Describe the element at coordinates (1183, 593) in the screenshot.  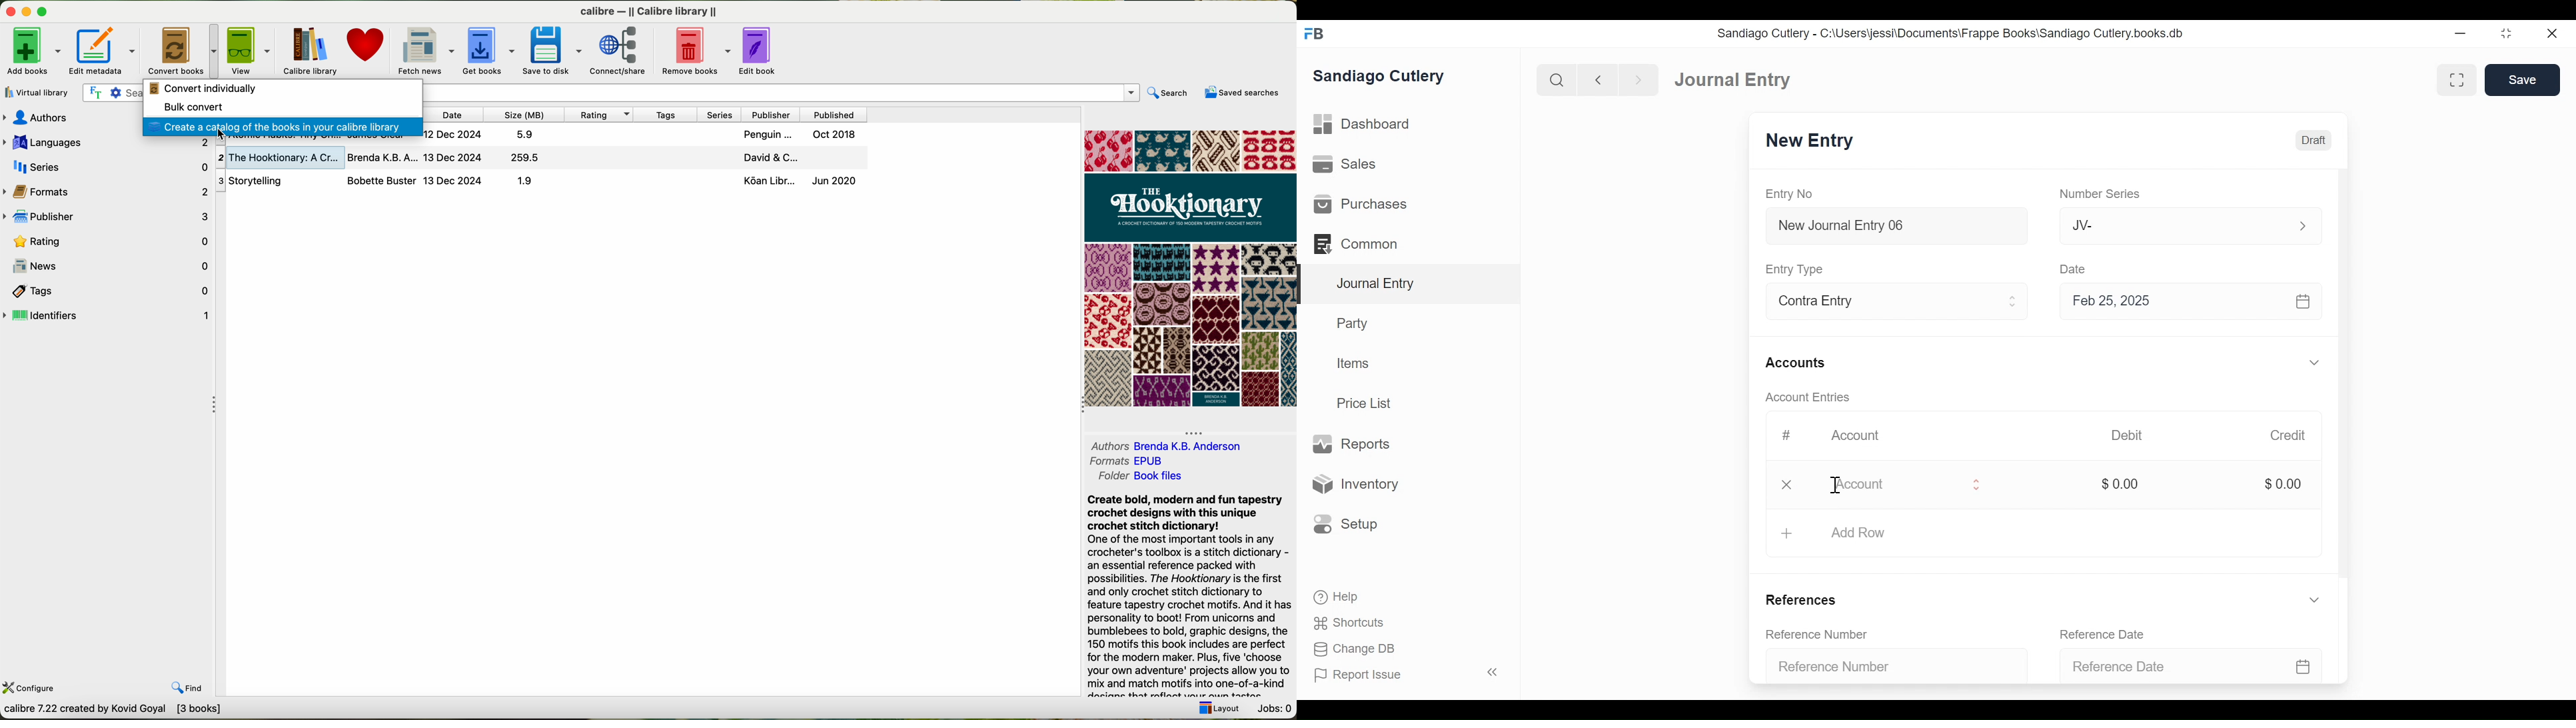
I see `Create bold, modern and fun tapestry
crochet designs with this unique
crochet stitch dictionary!

One of the most important tools in any
crocheter's toolbox is a stitch dictionary -
an essential reference packed with
possibilities. The Hooktionary is the first
and only crochet stitch dictionary to
feature tapestry crochet motifs. And it has
personality to boot! From unicorns and
bumblebees to bold, graphic designs, the
150 motifs this book includes are perfect
for the modern maker. Plus, five ‘choose
your own adventure' projects allow you to
mix and match motifs into one-of-a-kind
anise Slant mwablasnt 2am 00 Siam Pandan` at that location.